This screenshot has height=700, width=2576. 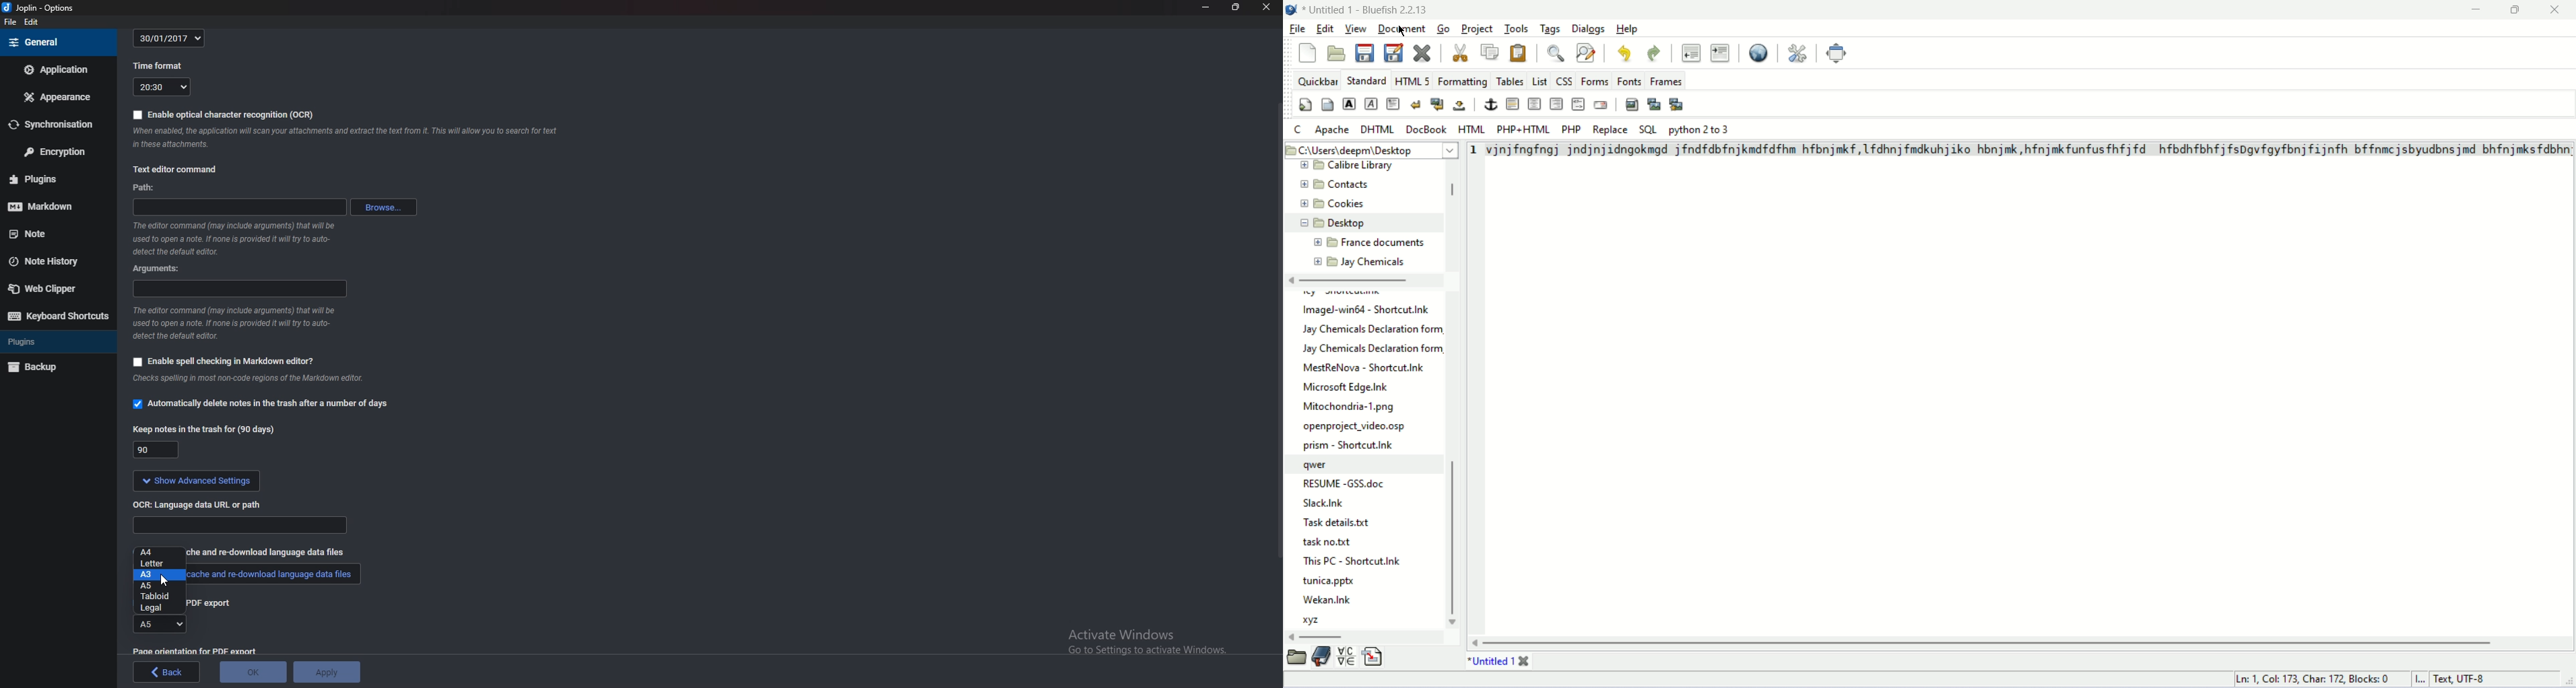 What do you see at coordinates (1365, 54) in the screenshot?
I see `save current file` at bounding box center [1365, 54].